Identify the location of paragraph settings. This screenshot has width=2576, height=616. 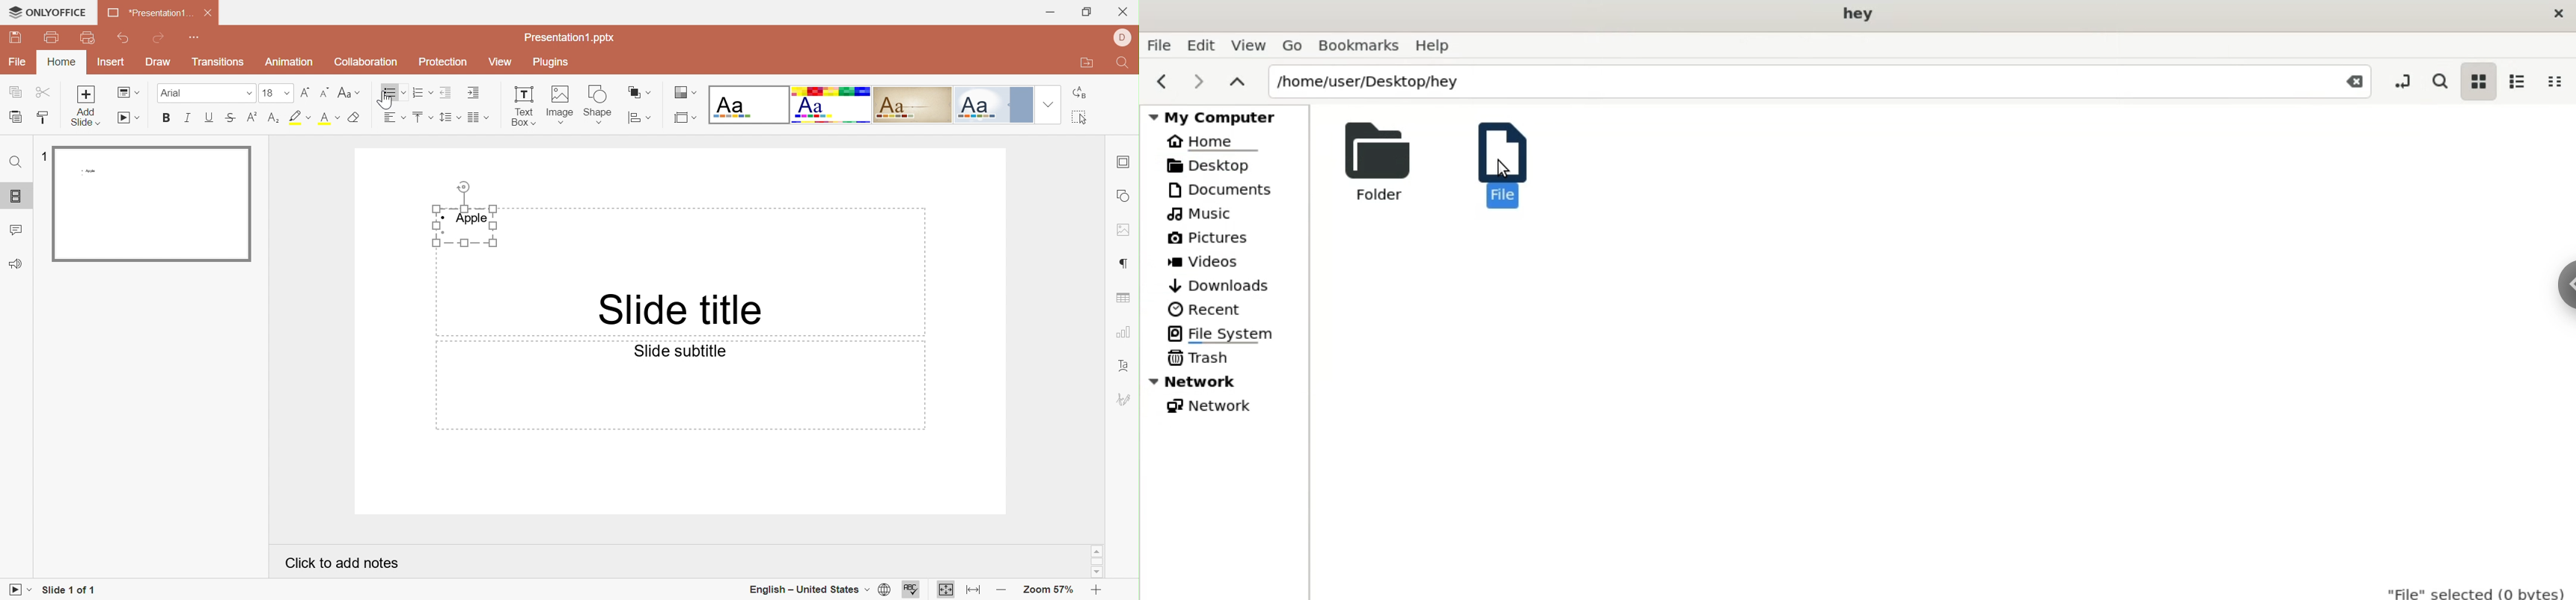
(1127, 261).